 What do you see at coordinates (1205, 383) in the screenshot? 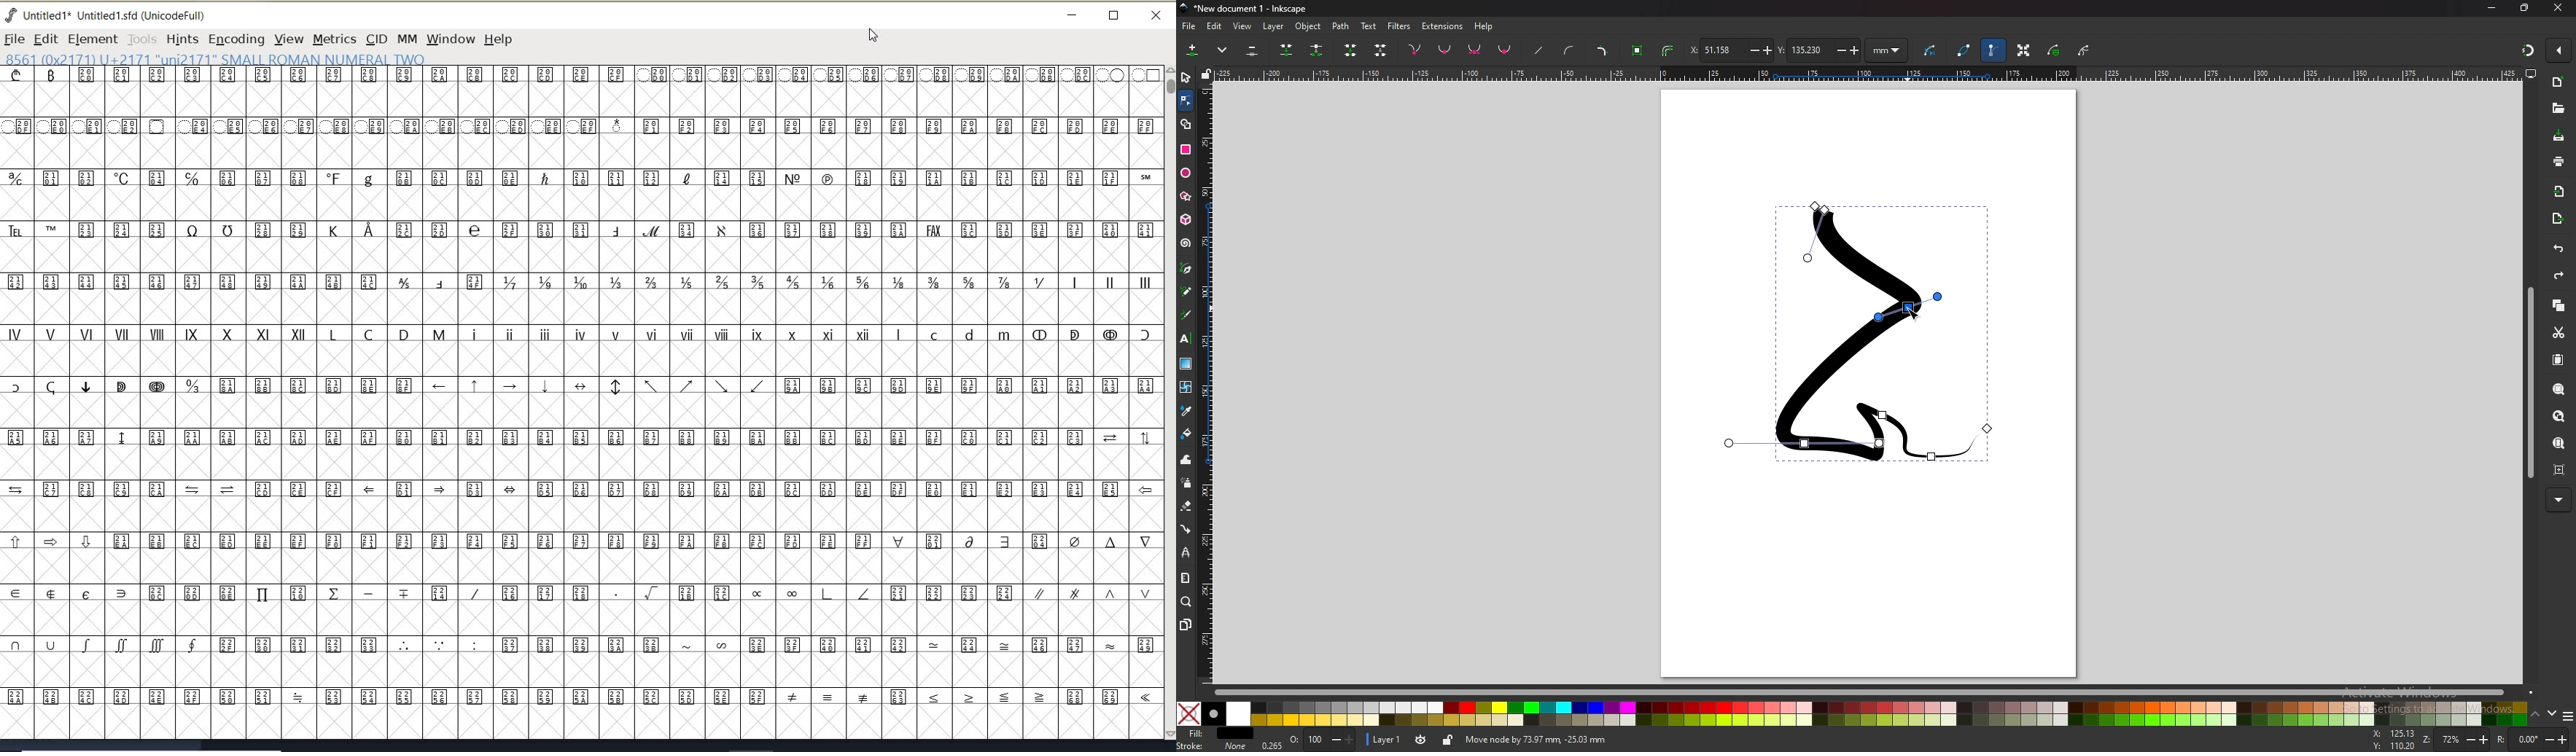
I see `vertical scale` at bounding box center [1205, 383].